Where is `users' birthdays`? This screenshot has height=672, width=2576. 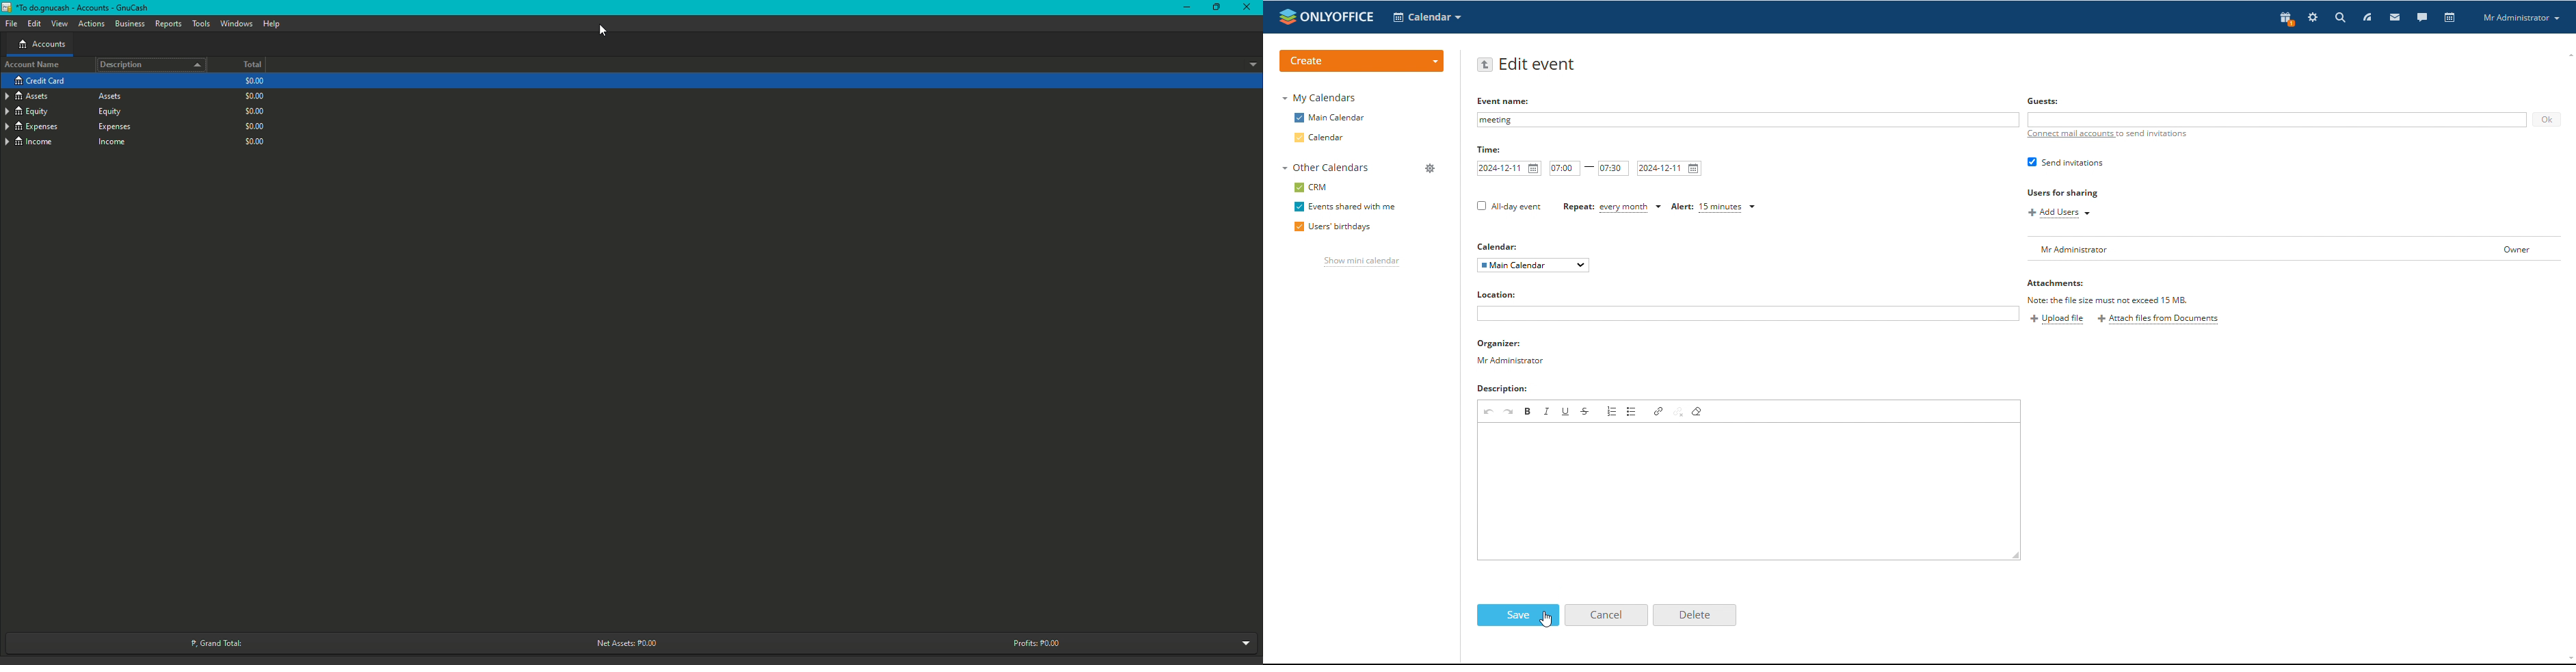
users' birthdays is located at coordinates (1331, 228).